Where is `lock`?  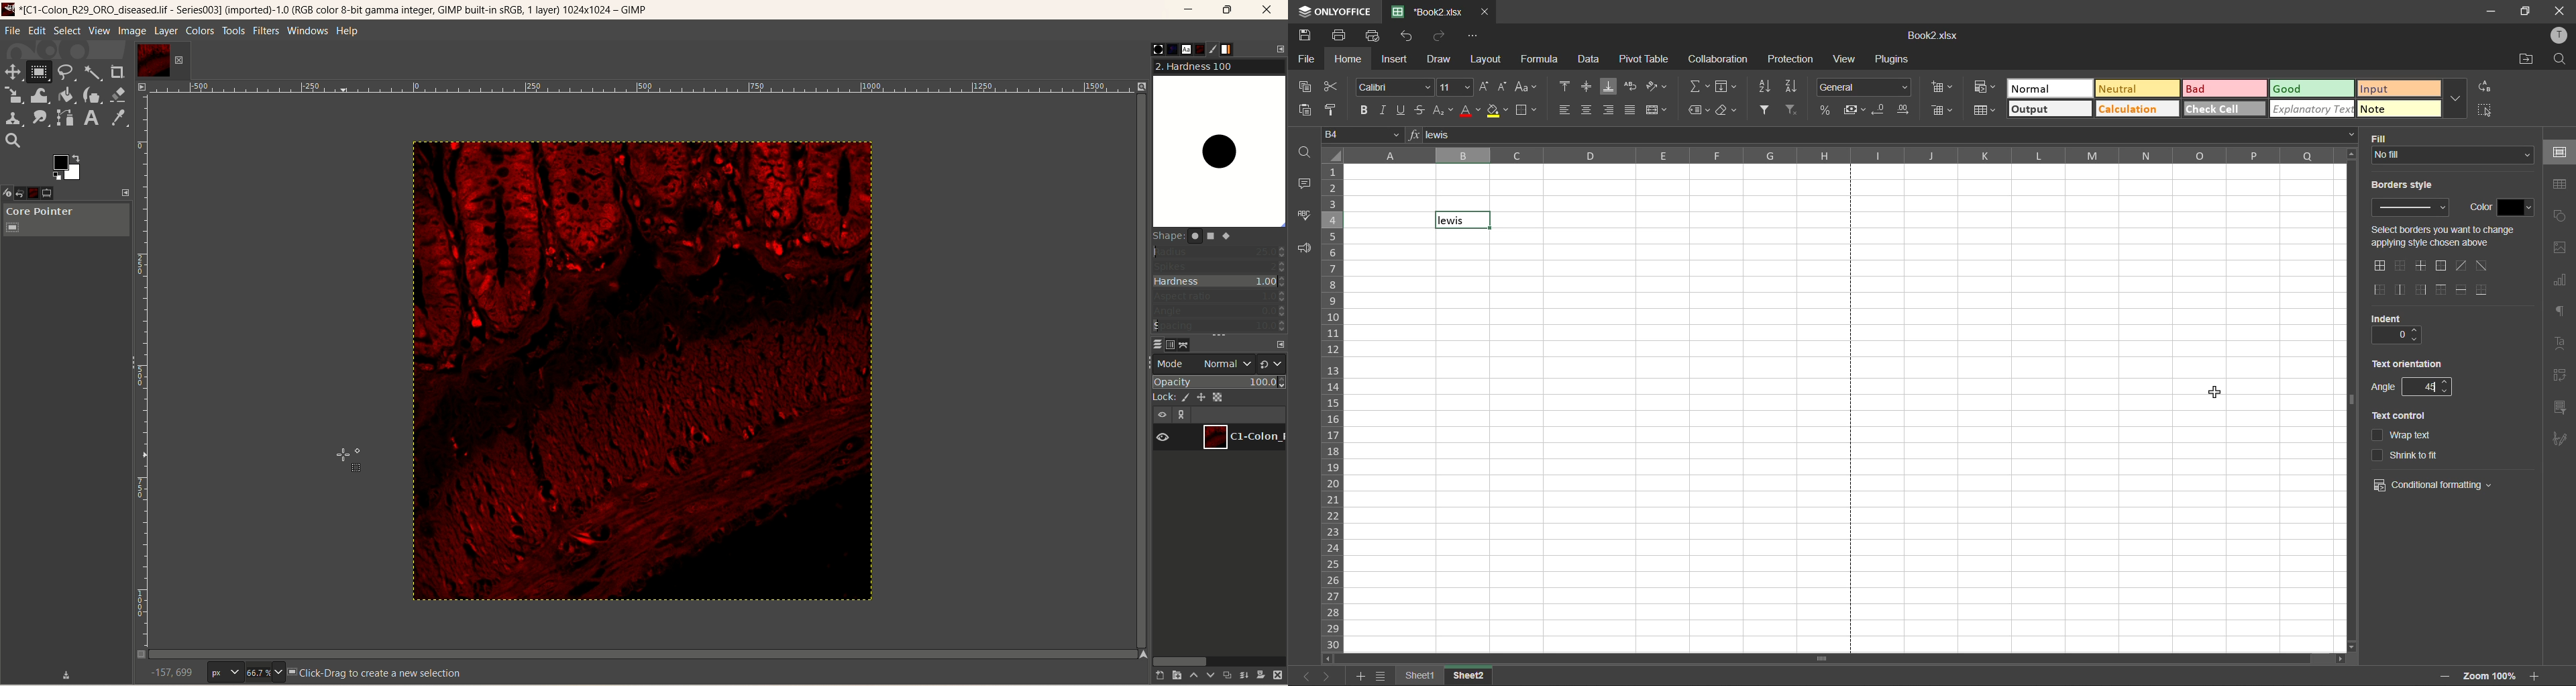 lock is located at coordinates (1163, 396).